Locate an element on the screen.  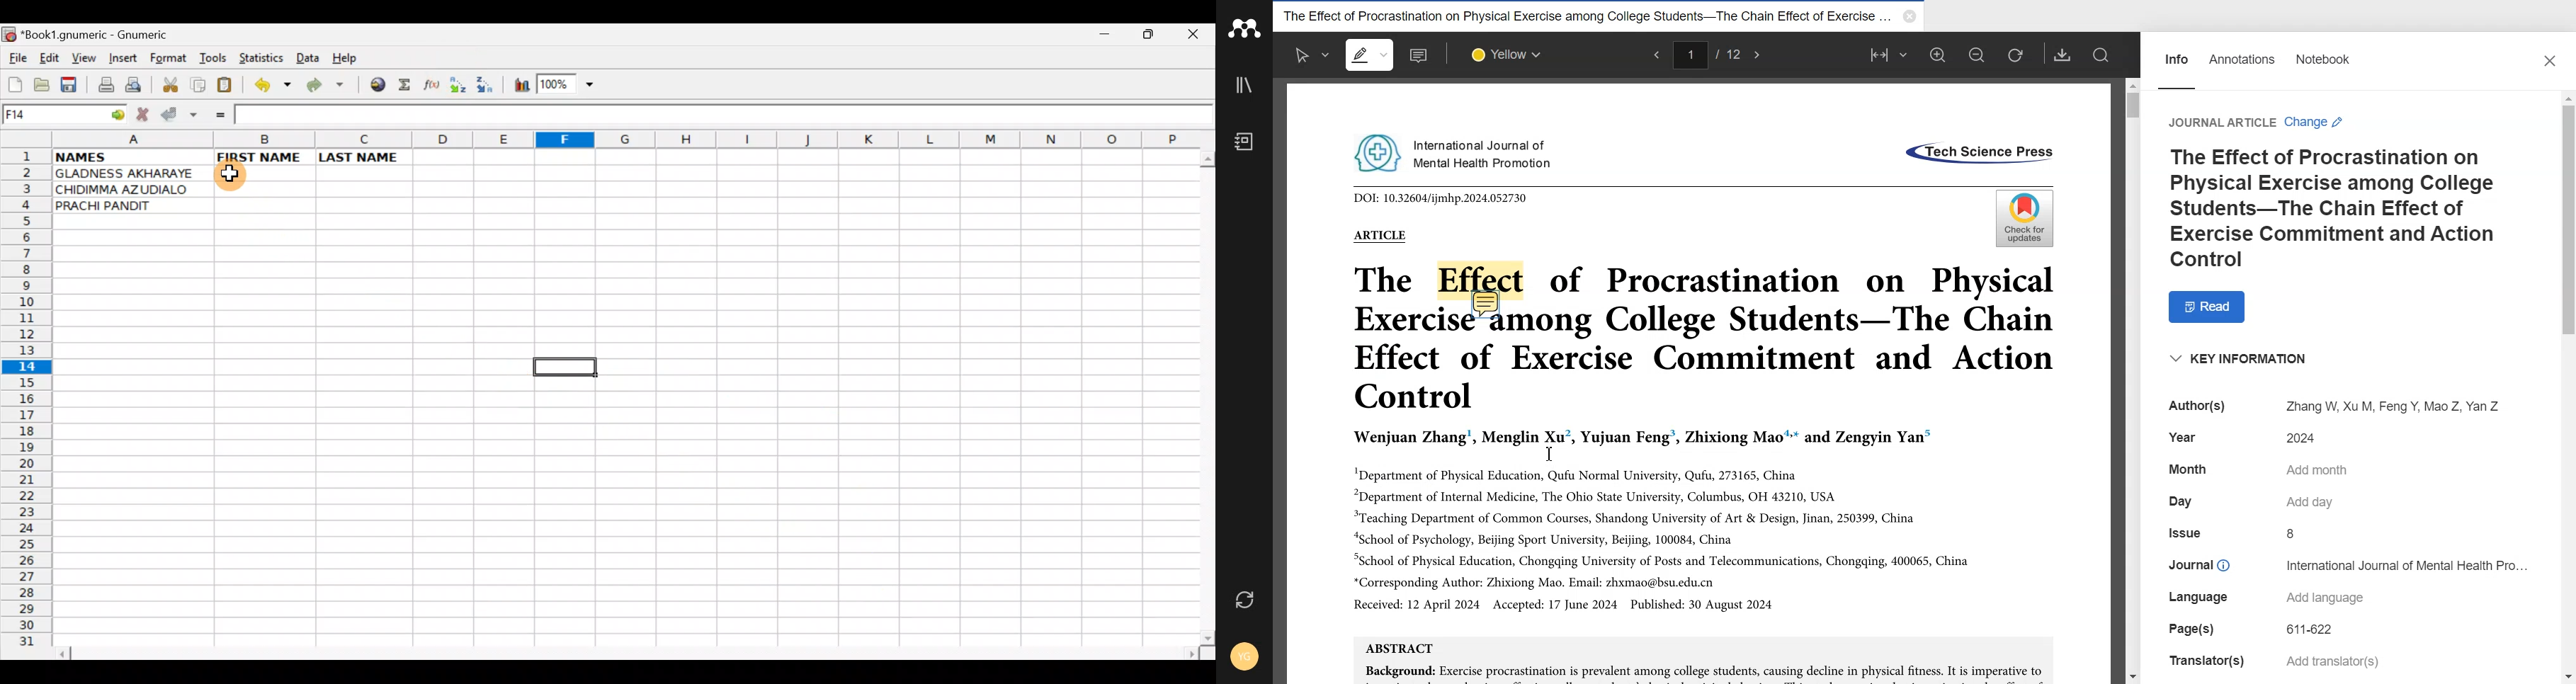
Create new workbook is located at coordinates (14, 82).